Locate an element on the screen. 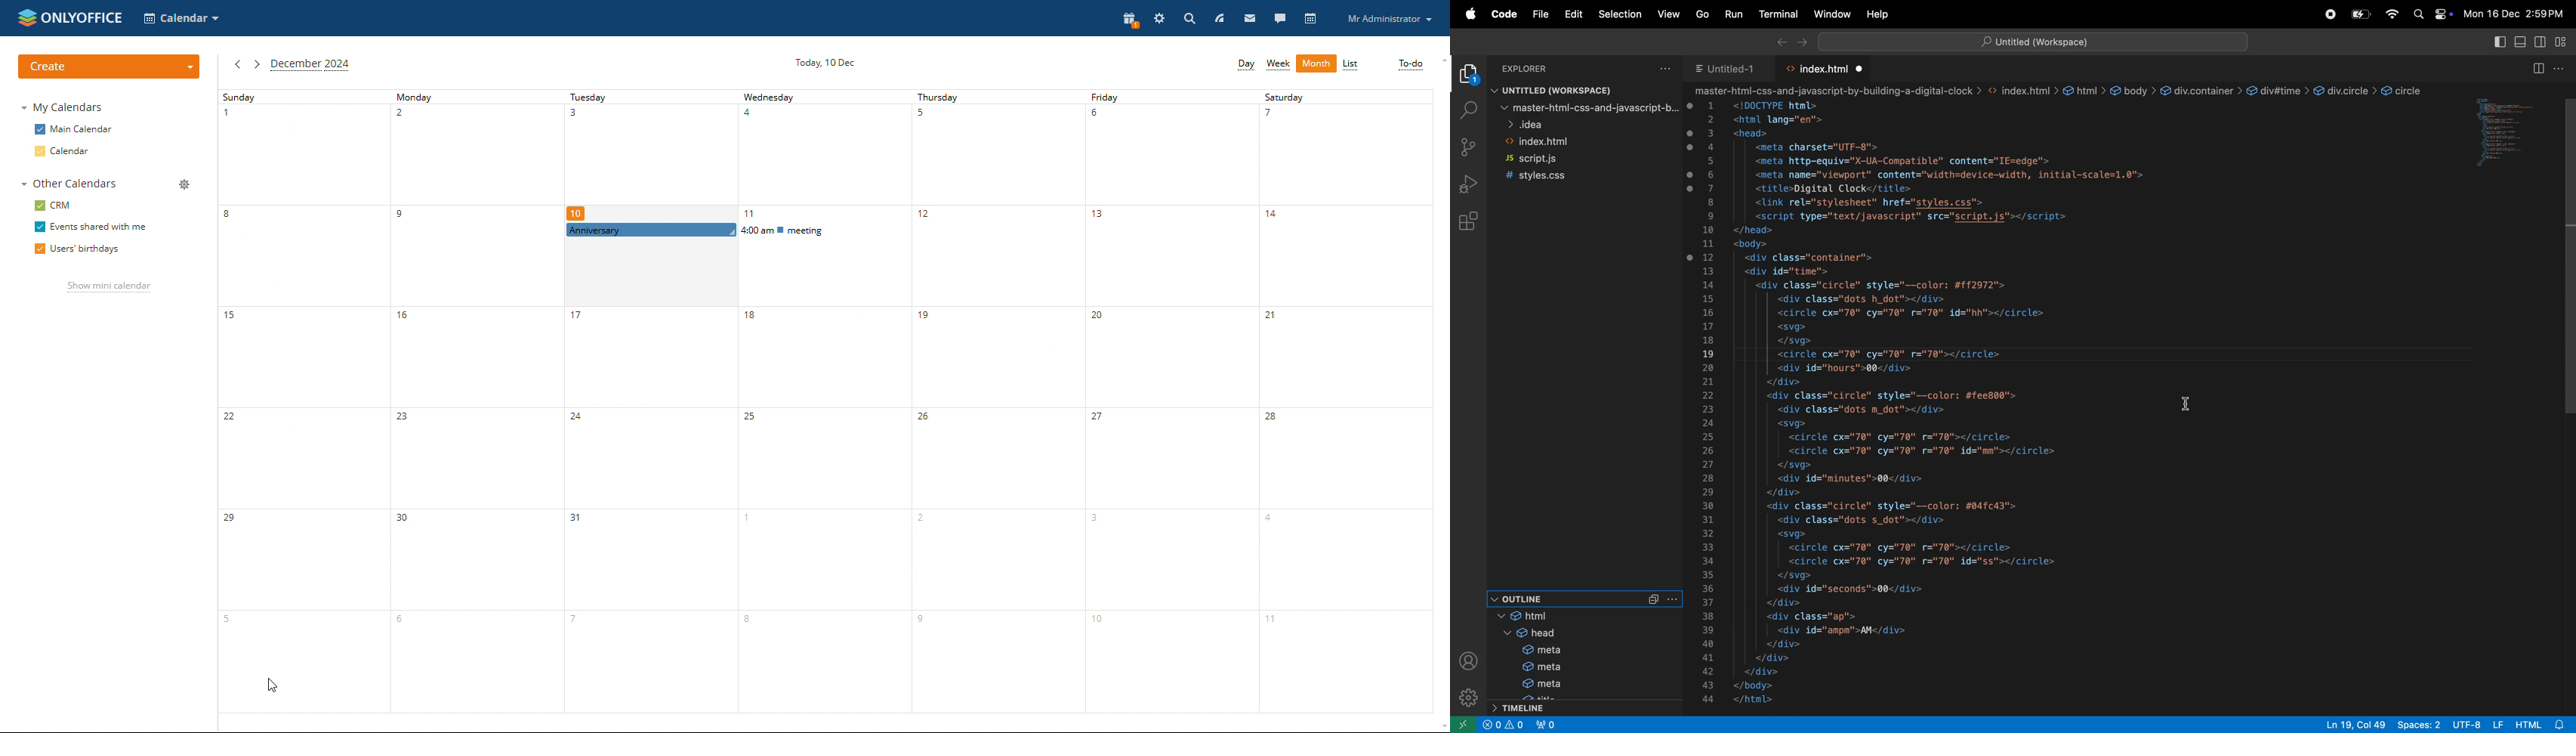  sunday is located at coordinates (303, 401).